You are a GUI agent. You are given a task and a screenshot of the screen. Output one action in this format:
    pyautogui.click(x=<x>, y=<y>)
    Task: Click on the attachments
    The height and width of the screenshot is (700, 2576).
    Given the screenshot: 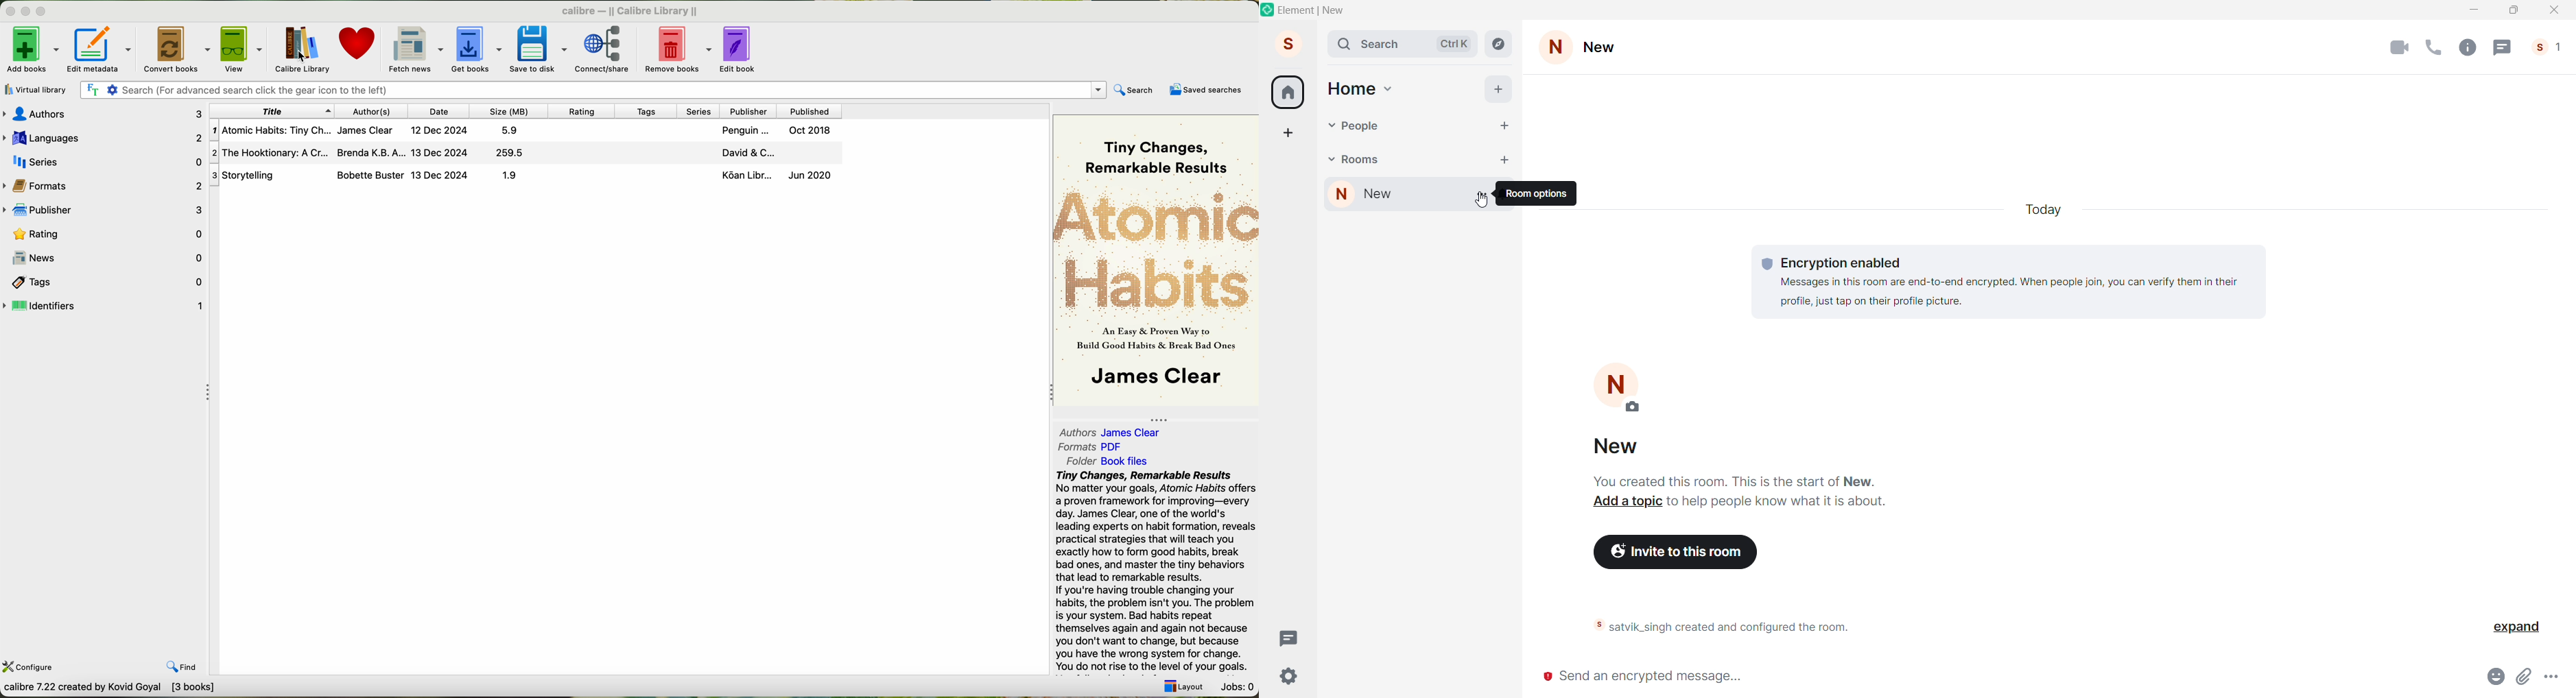 What is the action you would take?
    pyautogui.click(x=2527, y=677)
    